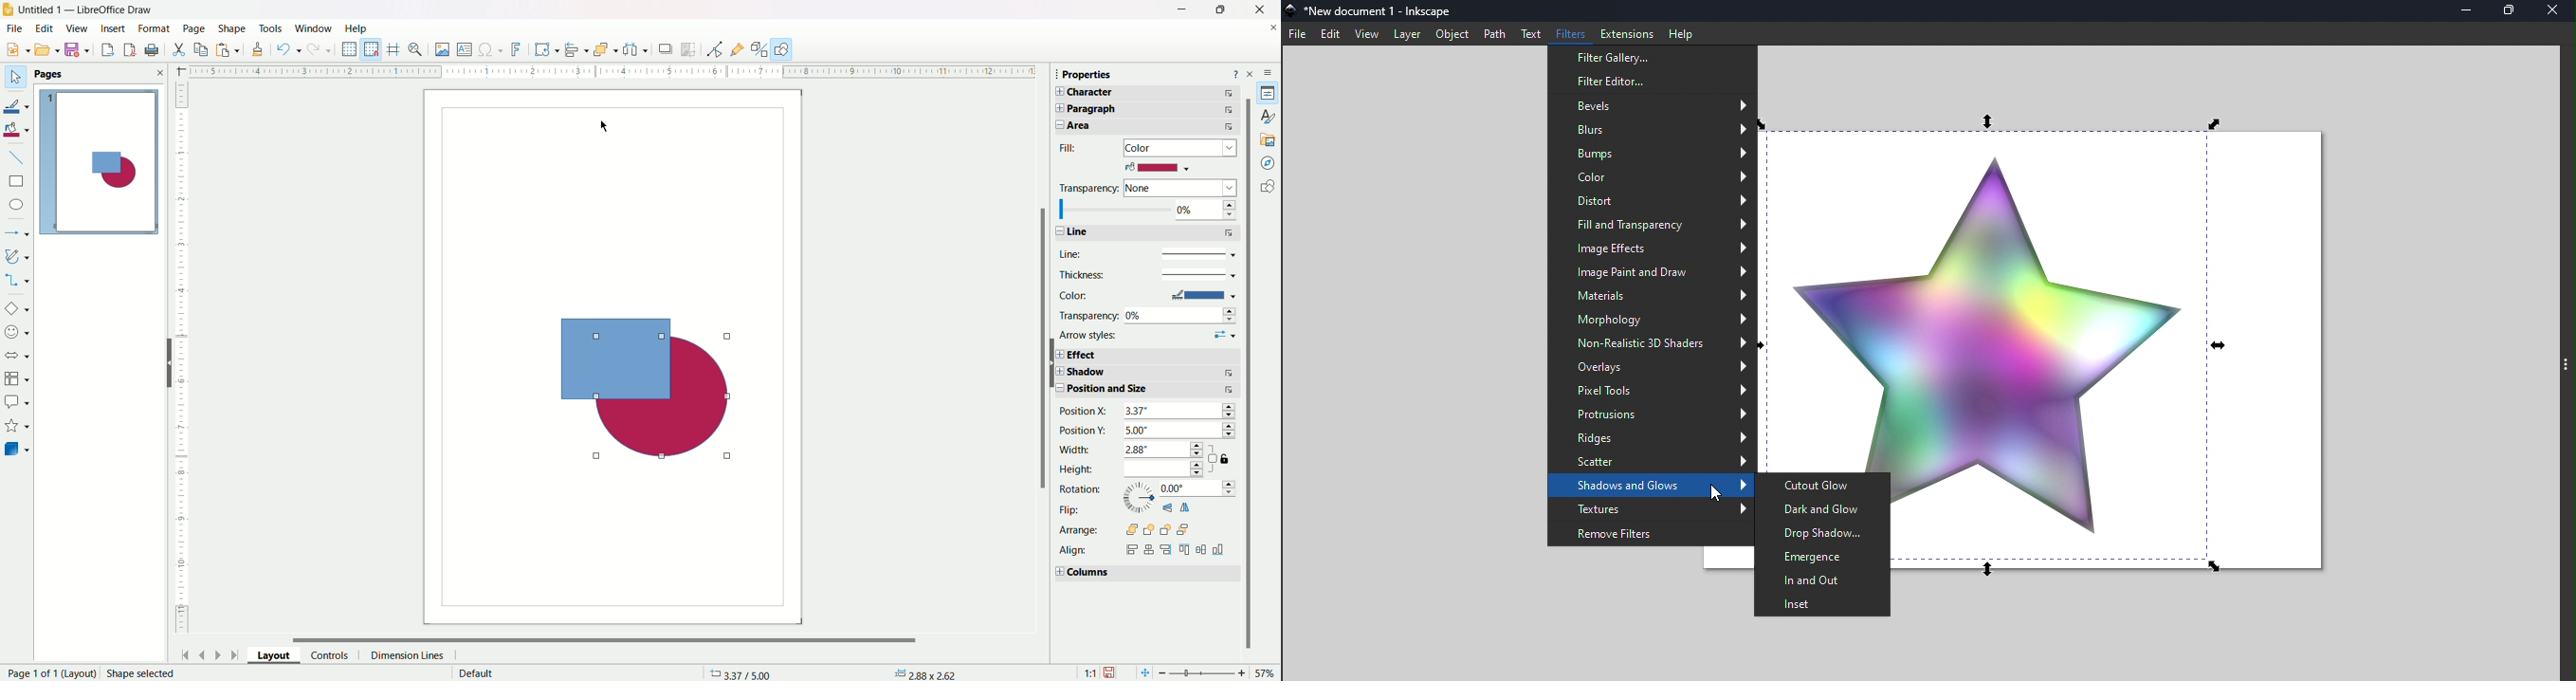 The width and height of the screenshot is (2576, 700). I want to click on cut, so click(179, 49).